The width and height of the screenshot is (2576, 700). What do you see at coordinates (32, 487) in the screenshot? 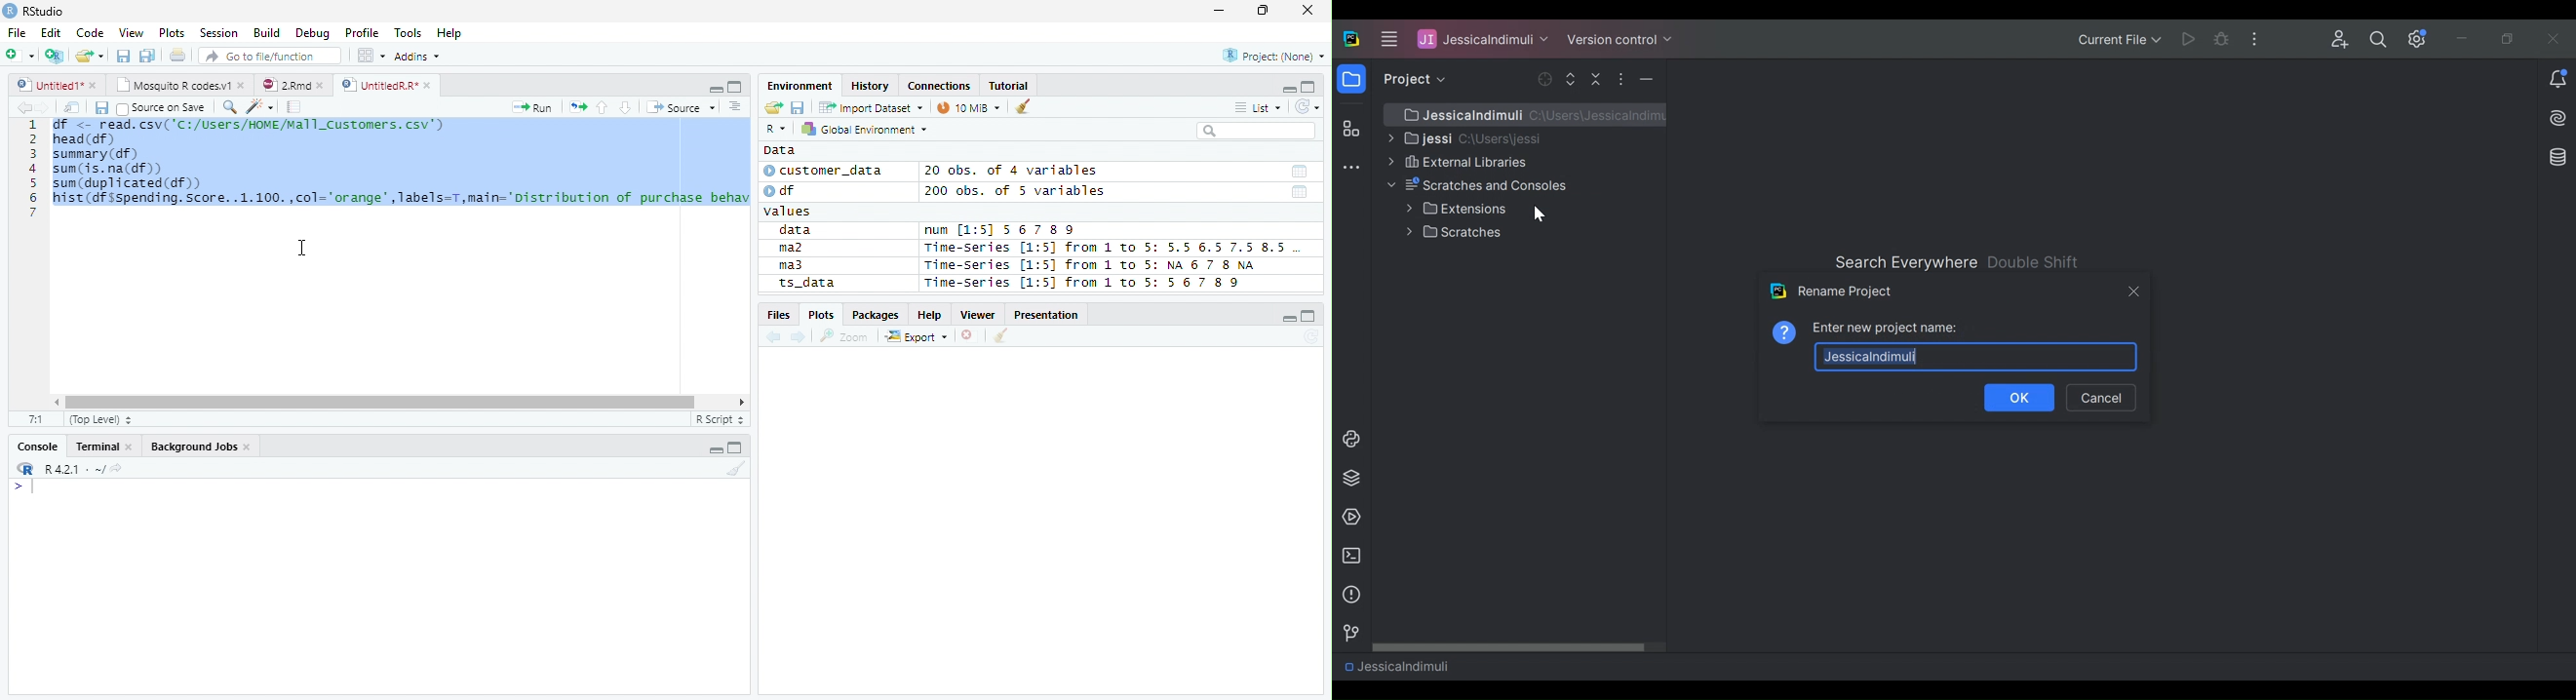
I see `Typing indicator` at bounding box center [32, 487].